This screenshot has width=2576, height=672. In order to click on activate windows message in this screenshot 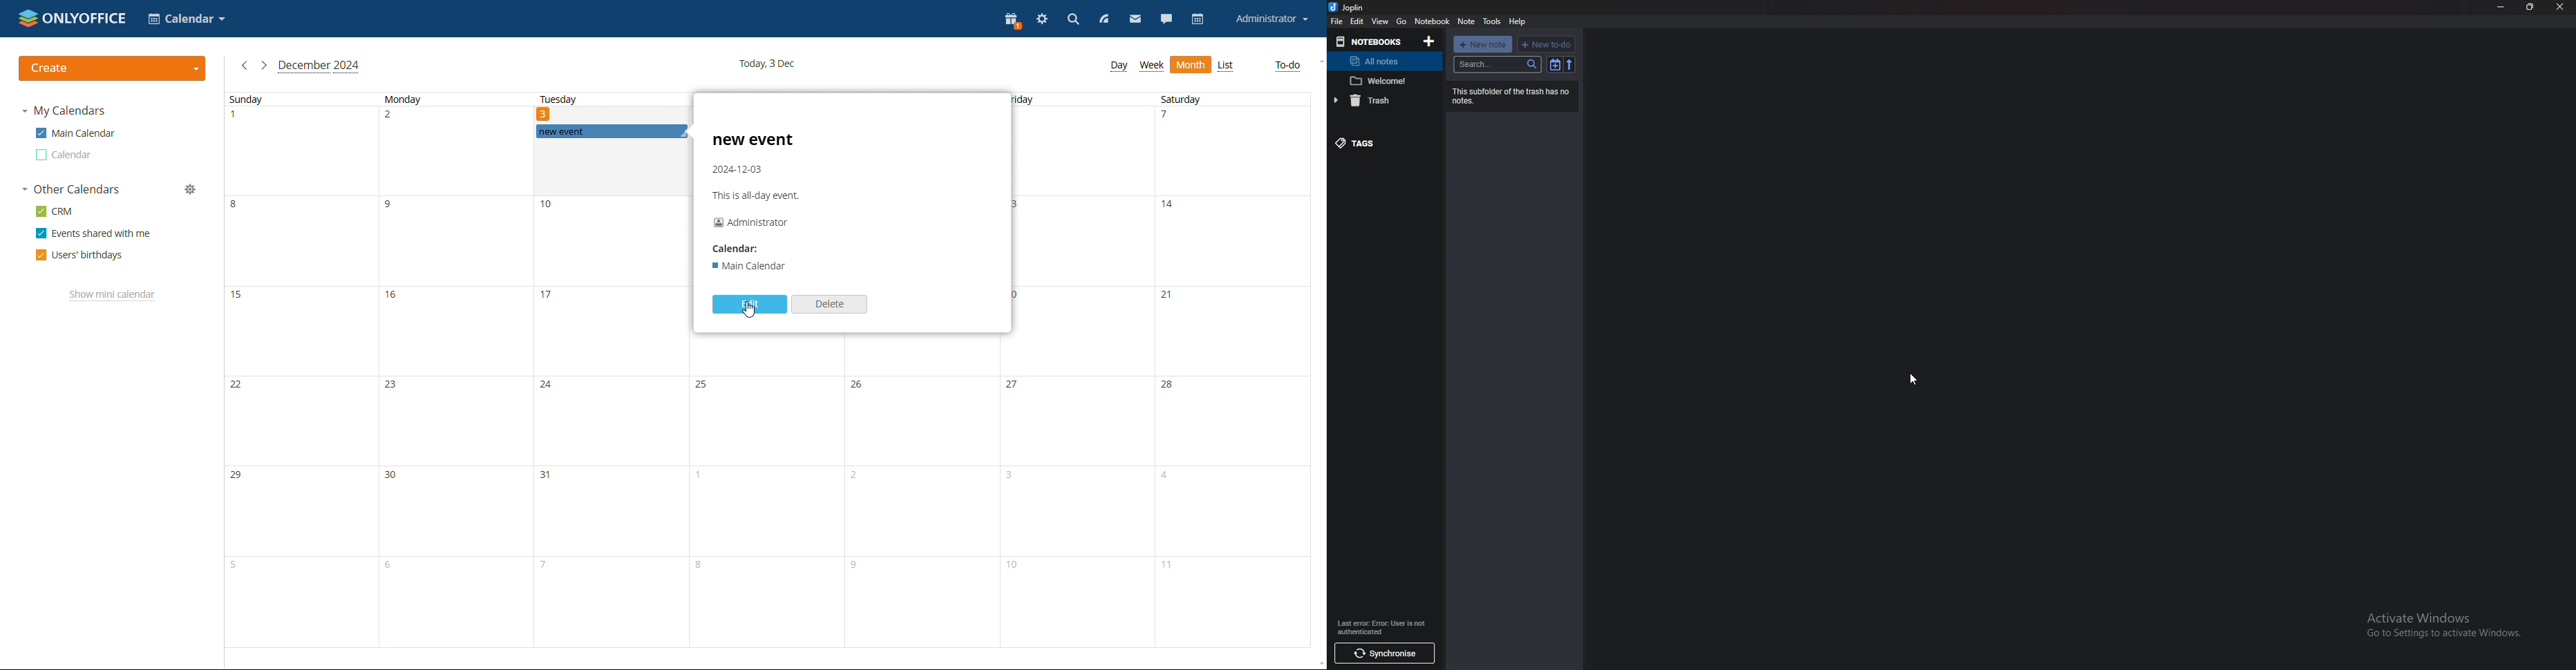, I will do `click(2442, 620)`.